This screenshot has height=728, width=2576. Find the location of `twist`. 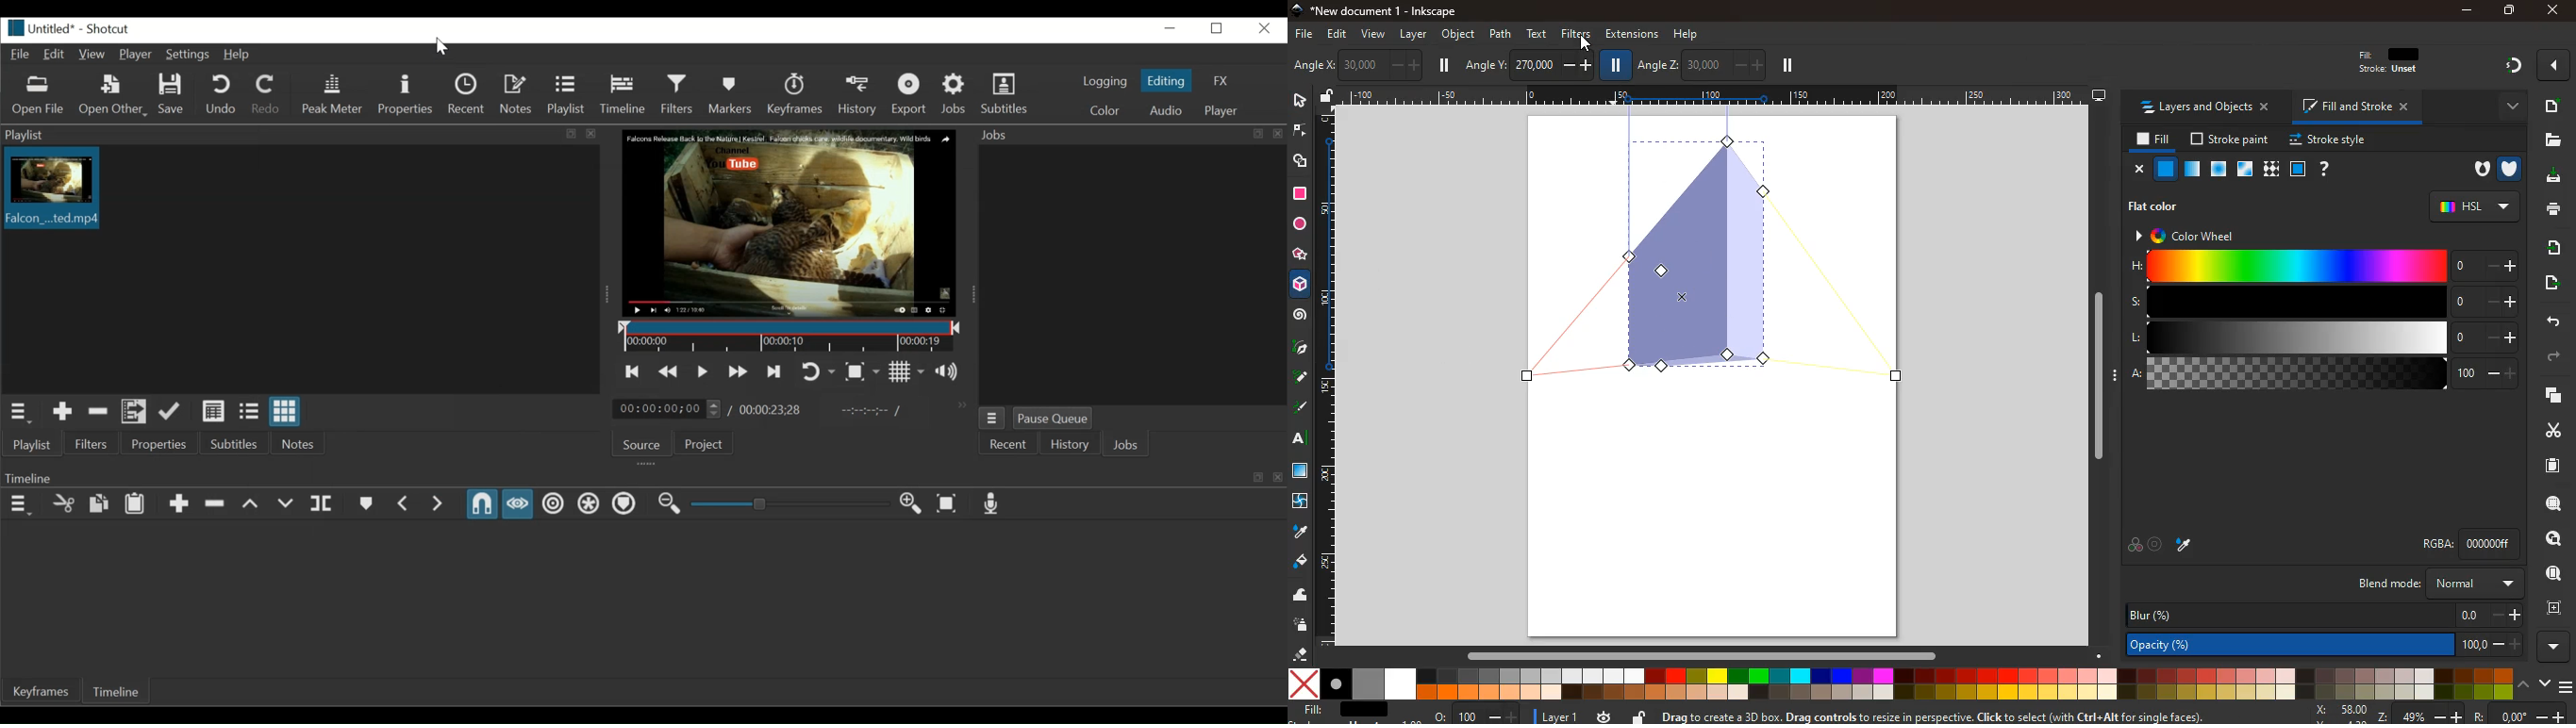

twist is located at coordinates (1300, 501).